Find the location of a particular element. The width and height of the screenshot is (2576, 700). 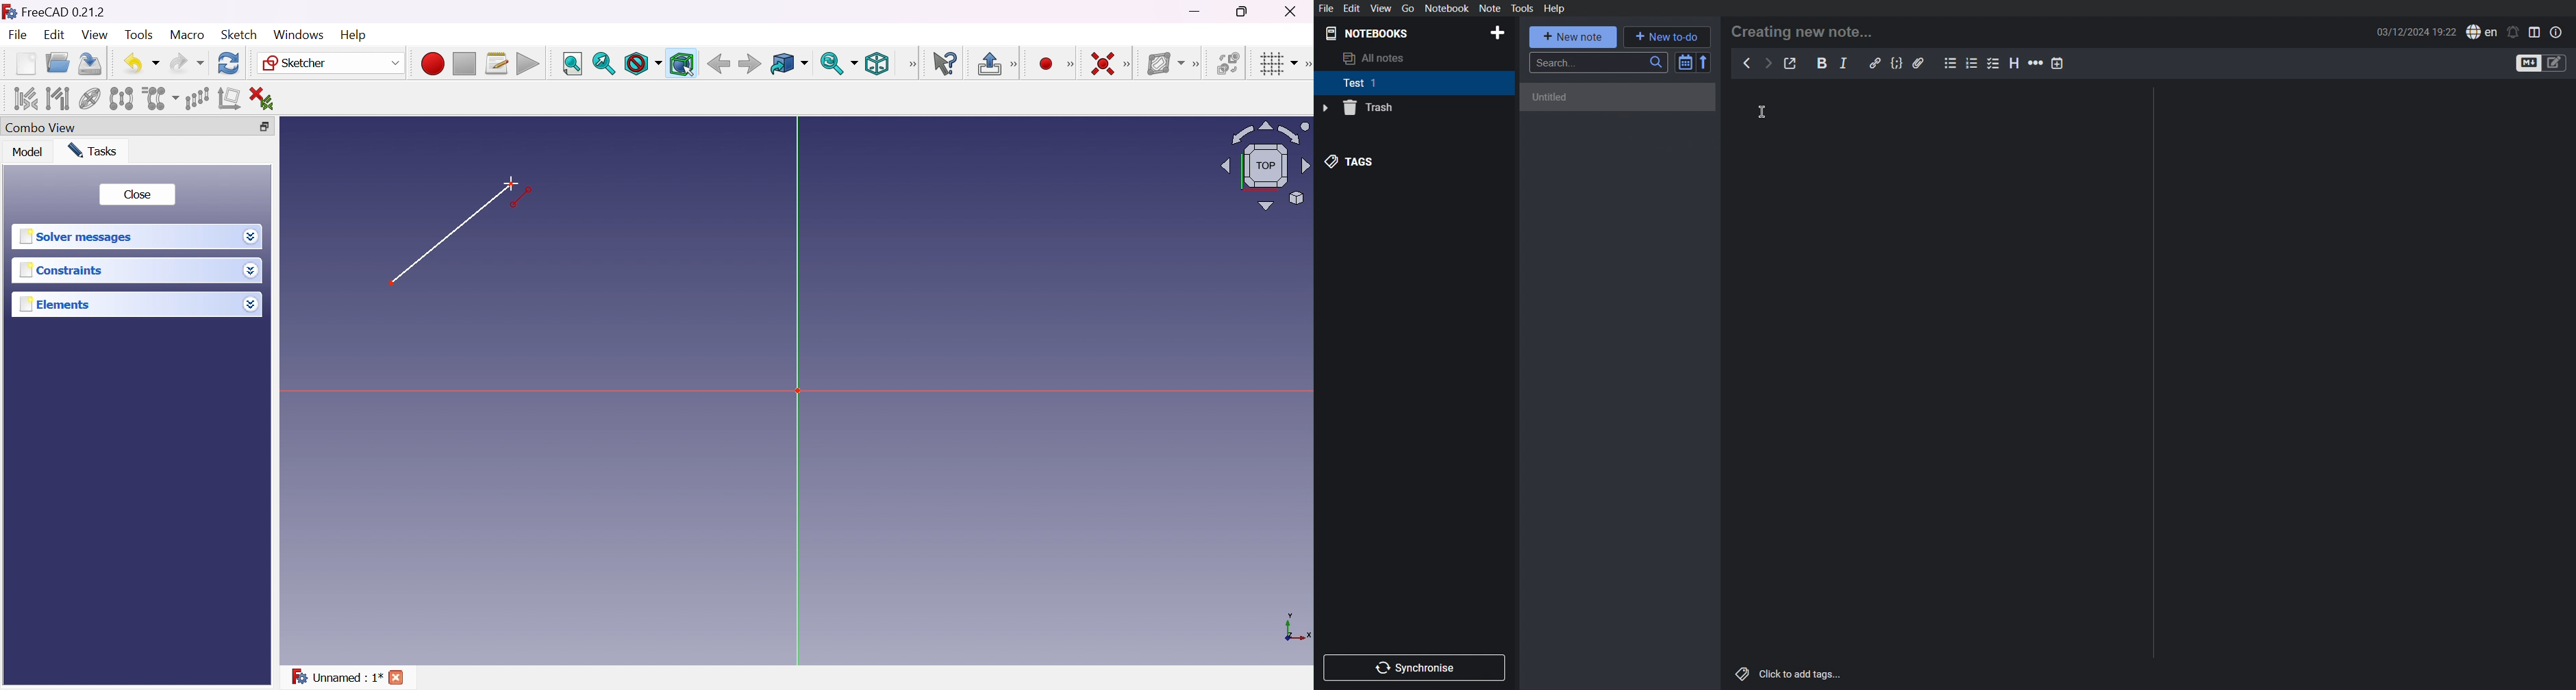

Execute macro is located at coordinates (528, 64).